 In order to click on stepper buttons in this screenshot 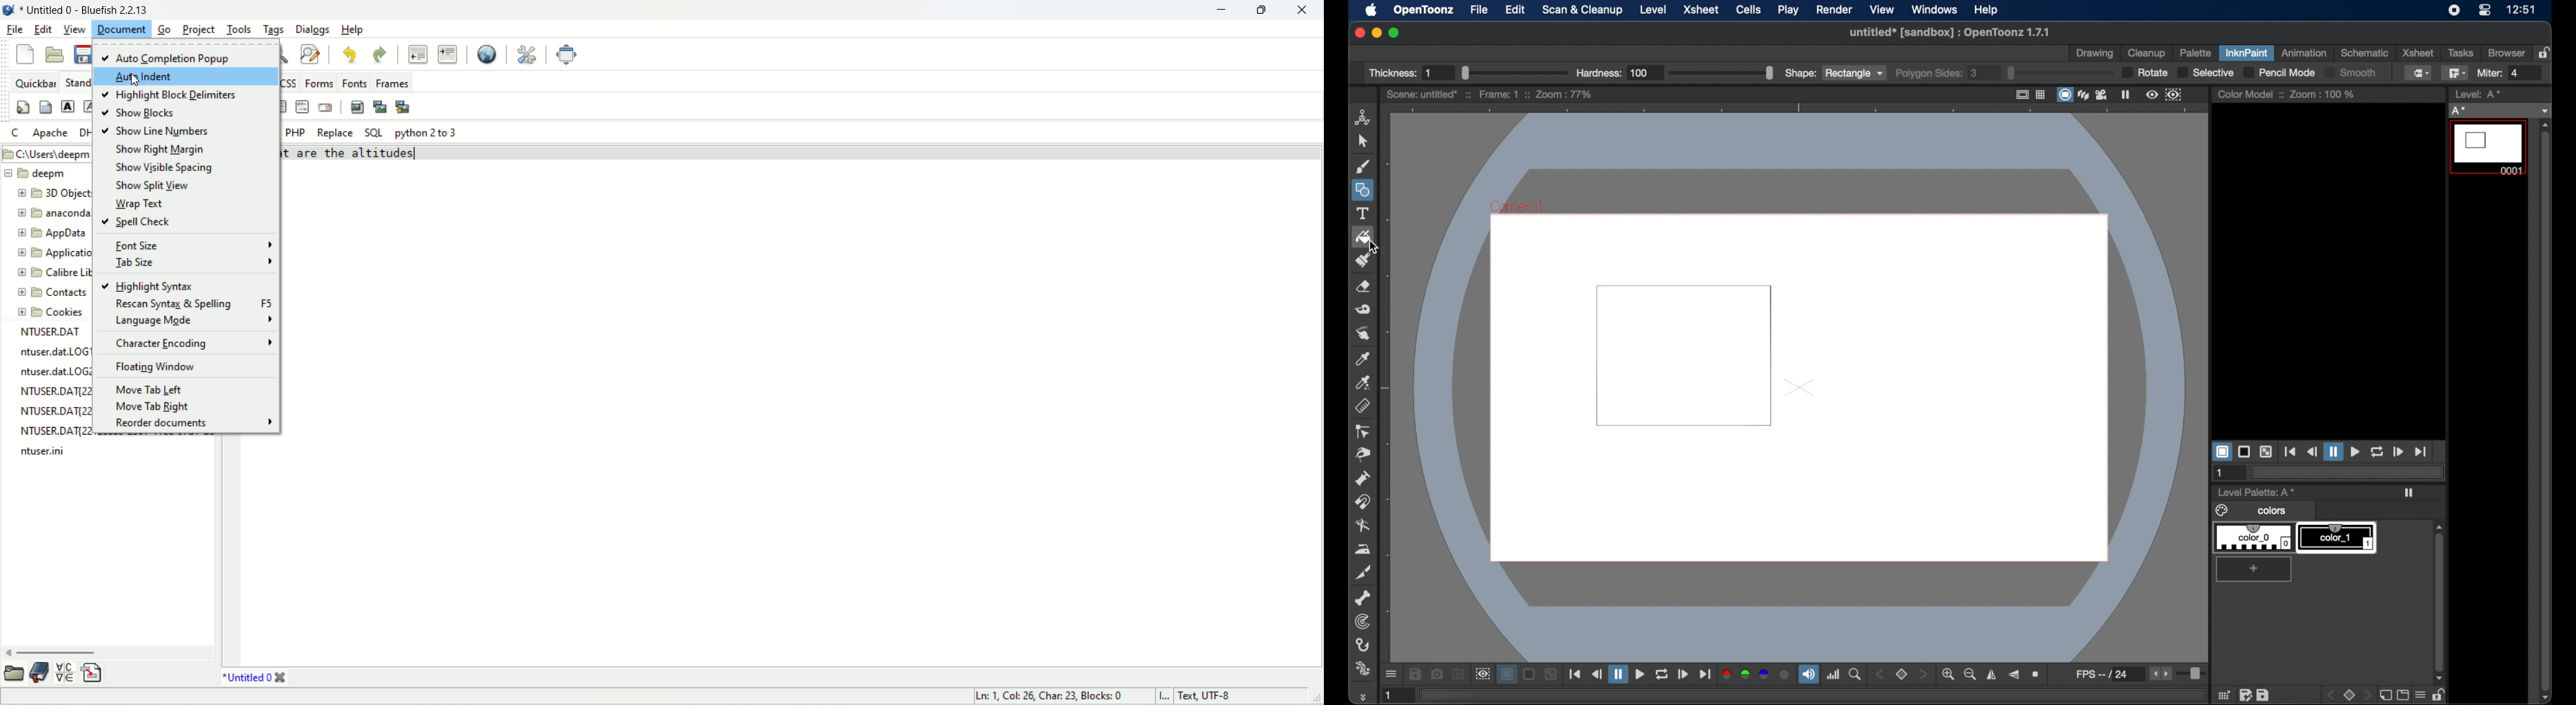, I will do `click(2160, 673)`.